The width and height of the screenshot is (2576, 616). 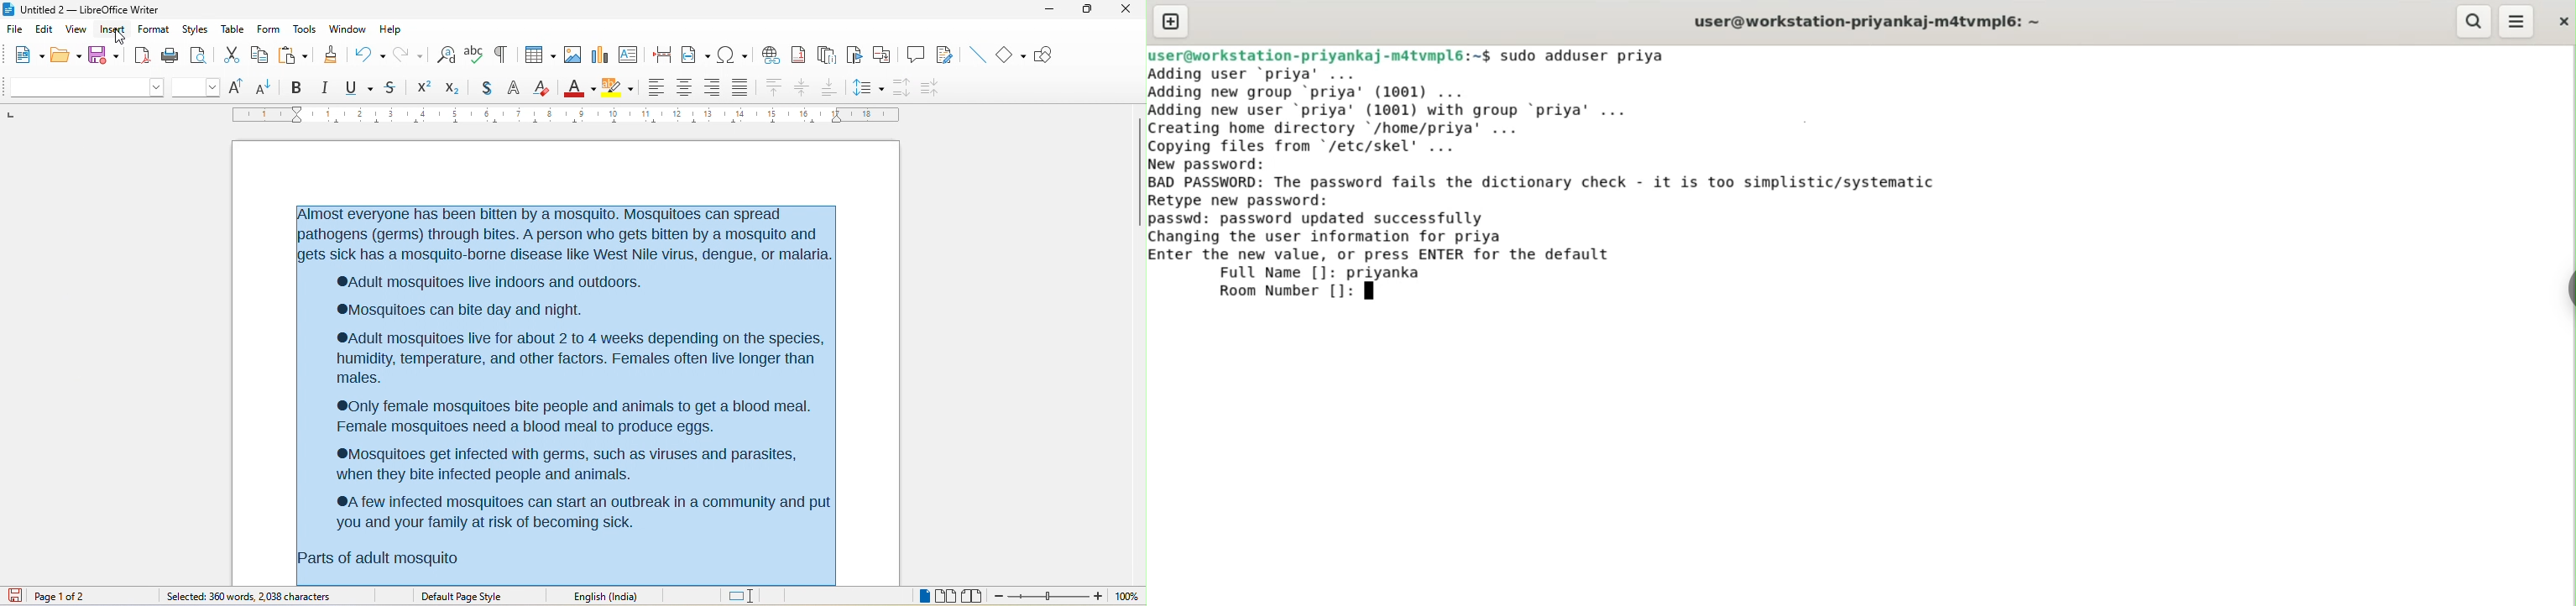 What do you see at coordinates (323, 86) in the screenshot?
I see `italic` at bounding box center [323, 86].